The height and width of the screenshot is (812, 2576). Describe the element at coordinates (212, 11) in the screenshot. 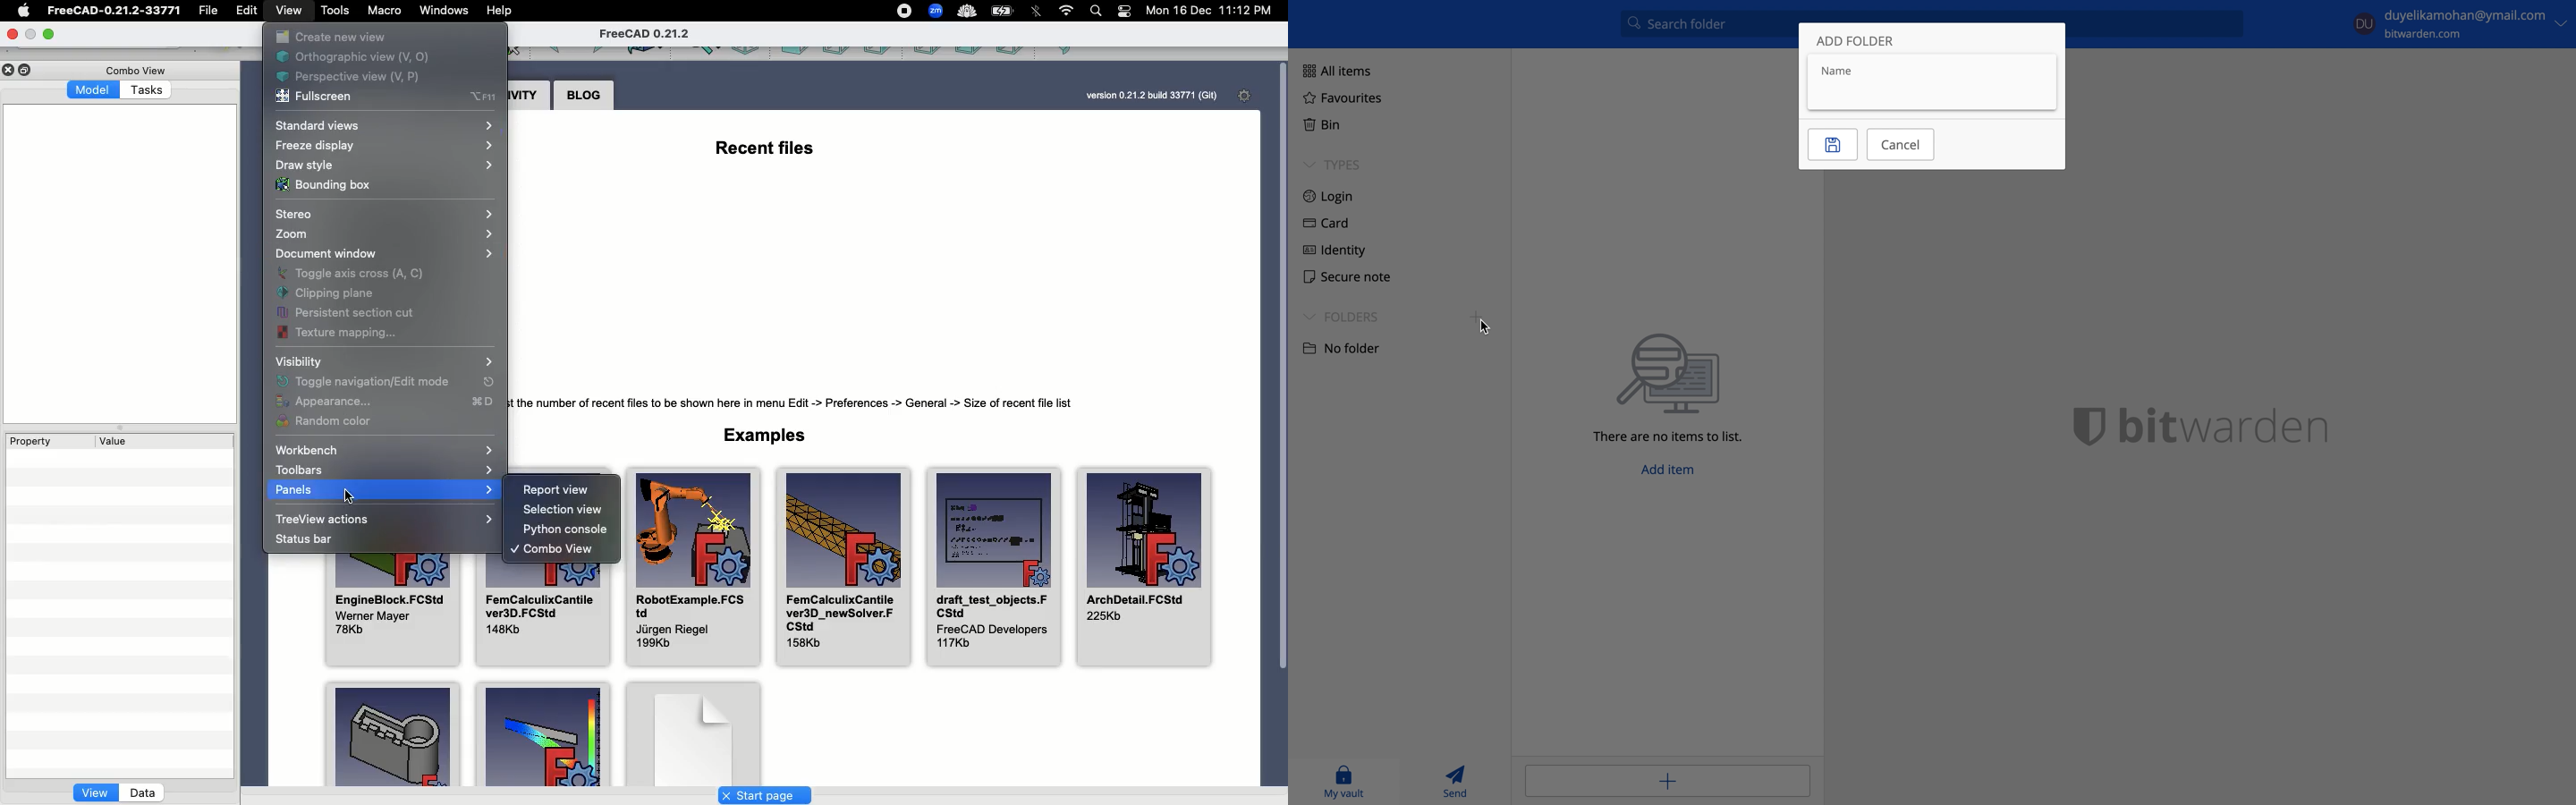

I see `File` at that location.